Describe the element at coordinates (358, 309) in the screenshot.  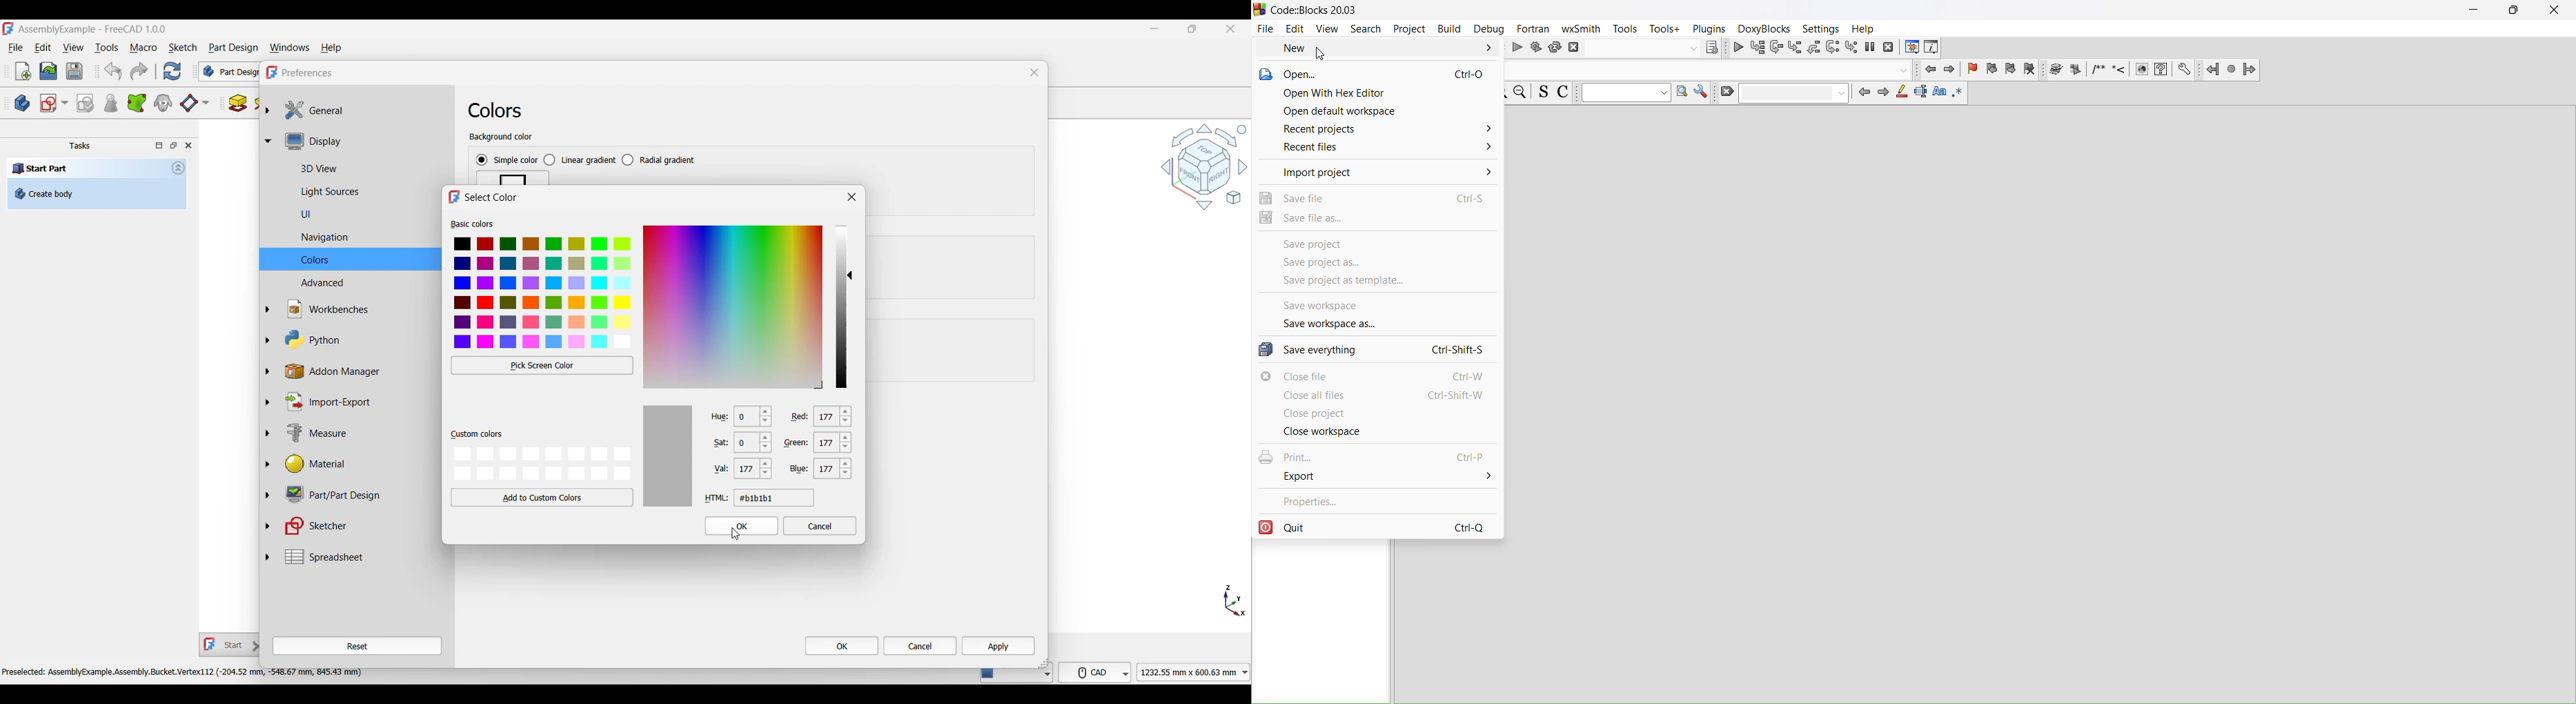
I see `Workbench settings` at that location.